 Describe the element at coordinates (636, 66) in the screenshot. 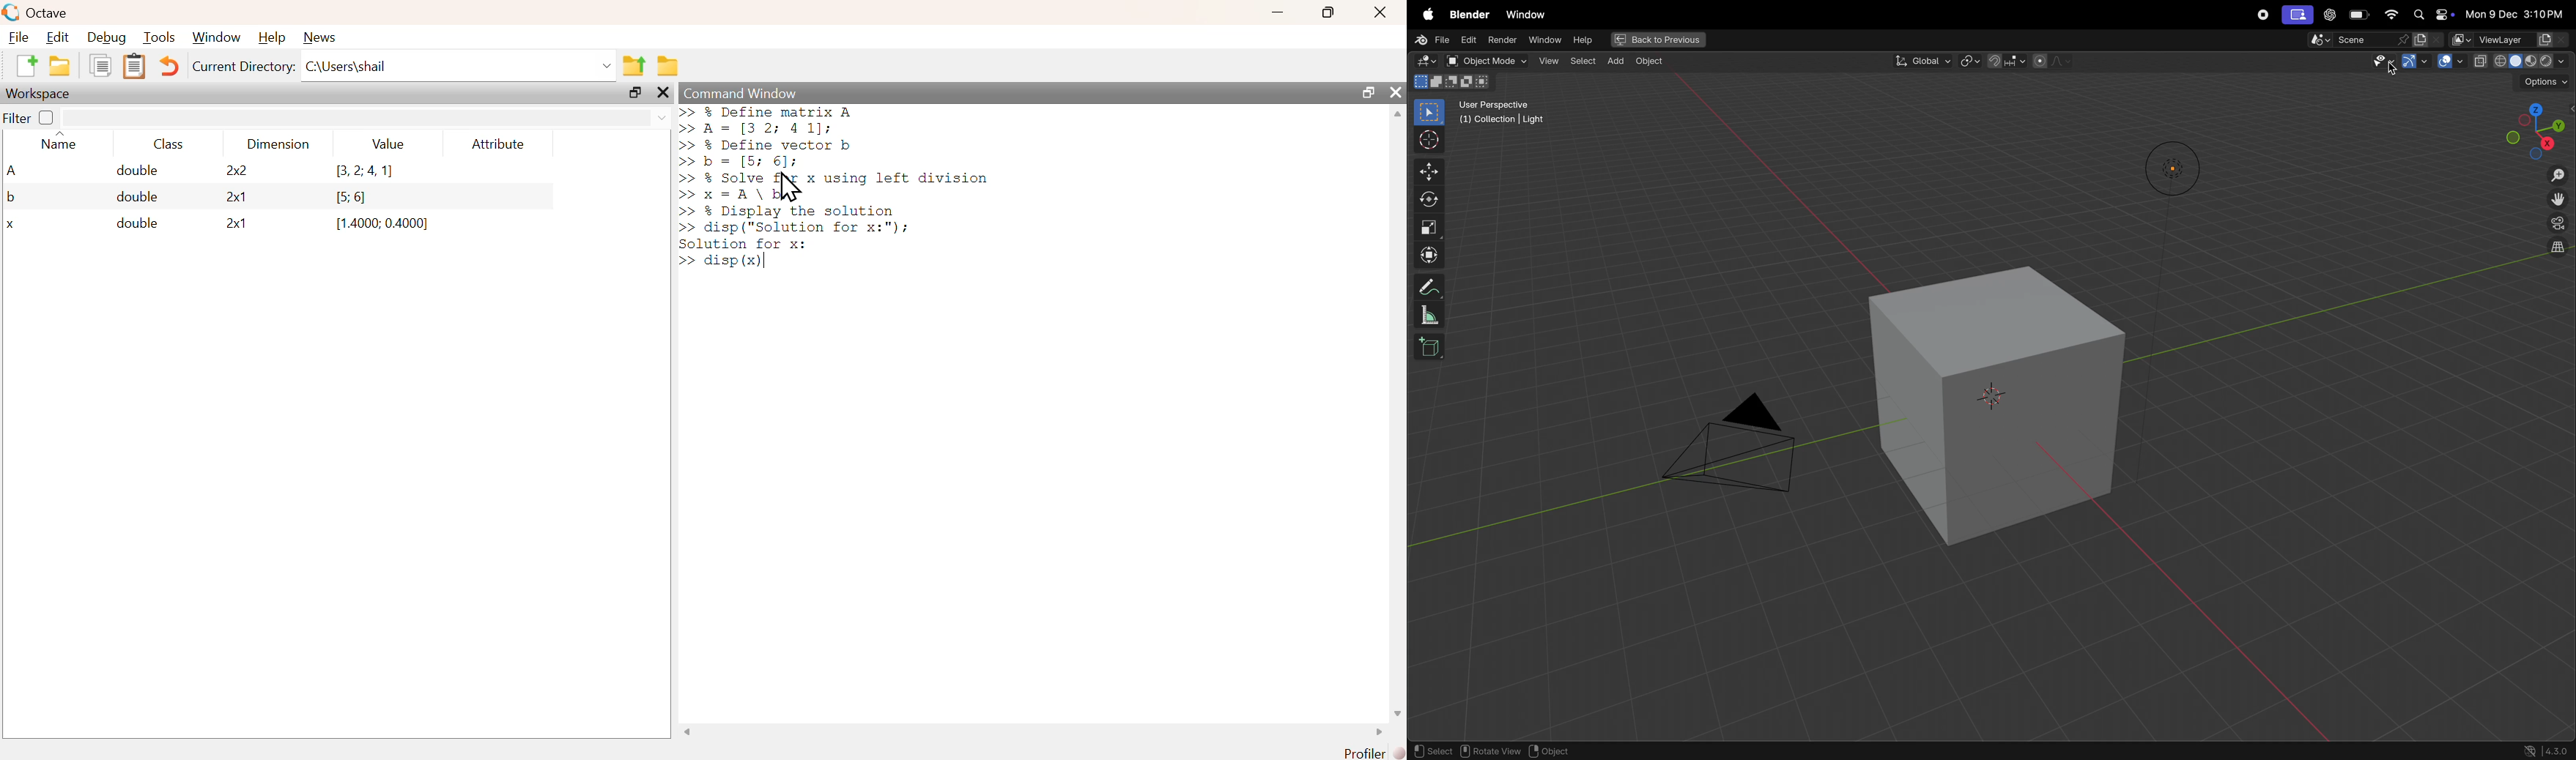

I see `one directory up` at that location.